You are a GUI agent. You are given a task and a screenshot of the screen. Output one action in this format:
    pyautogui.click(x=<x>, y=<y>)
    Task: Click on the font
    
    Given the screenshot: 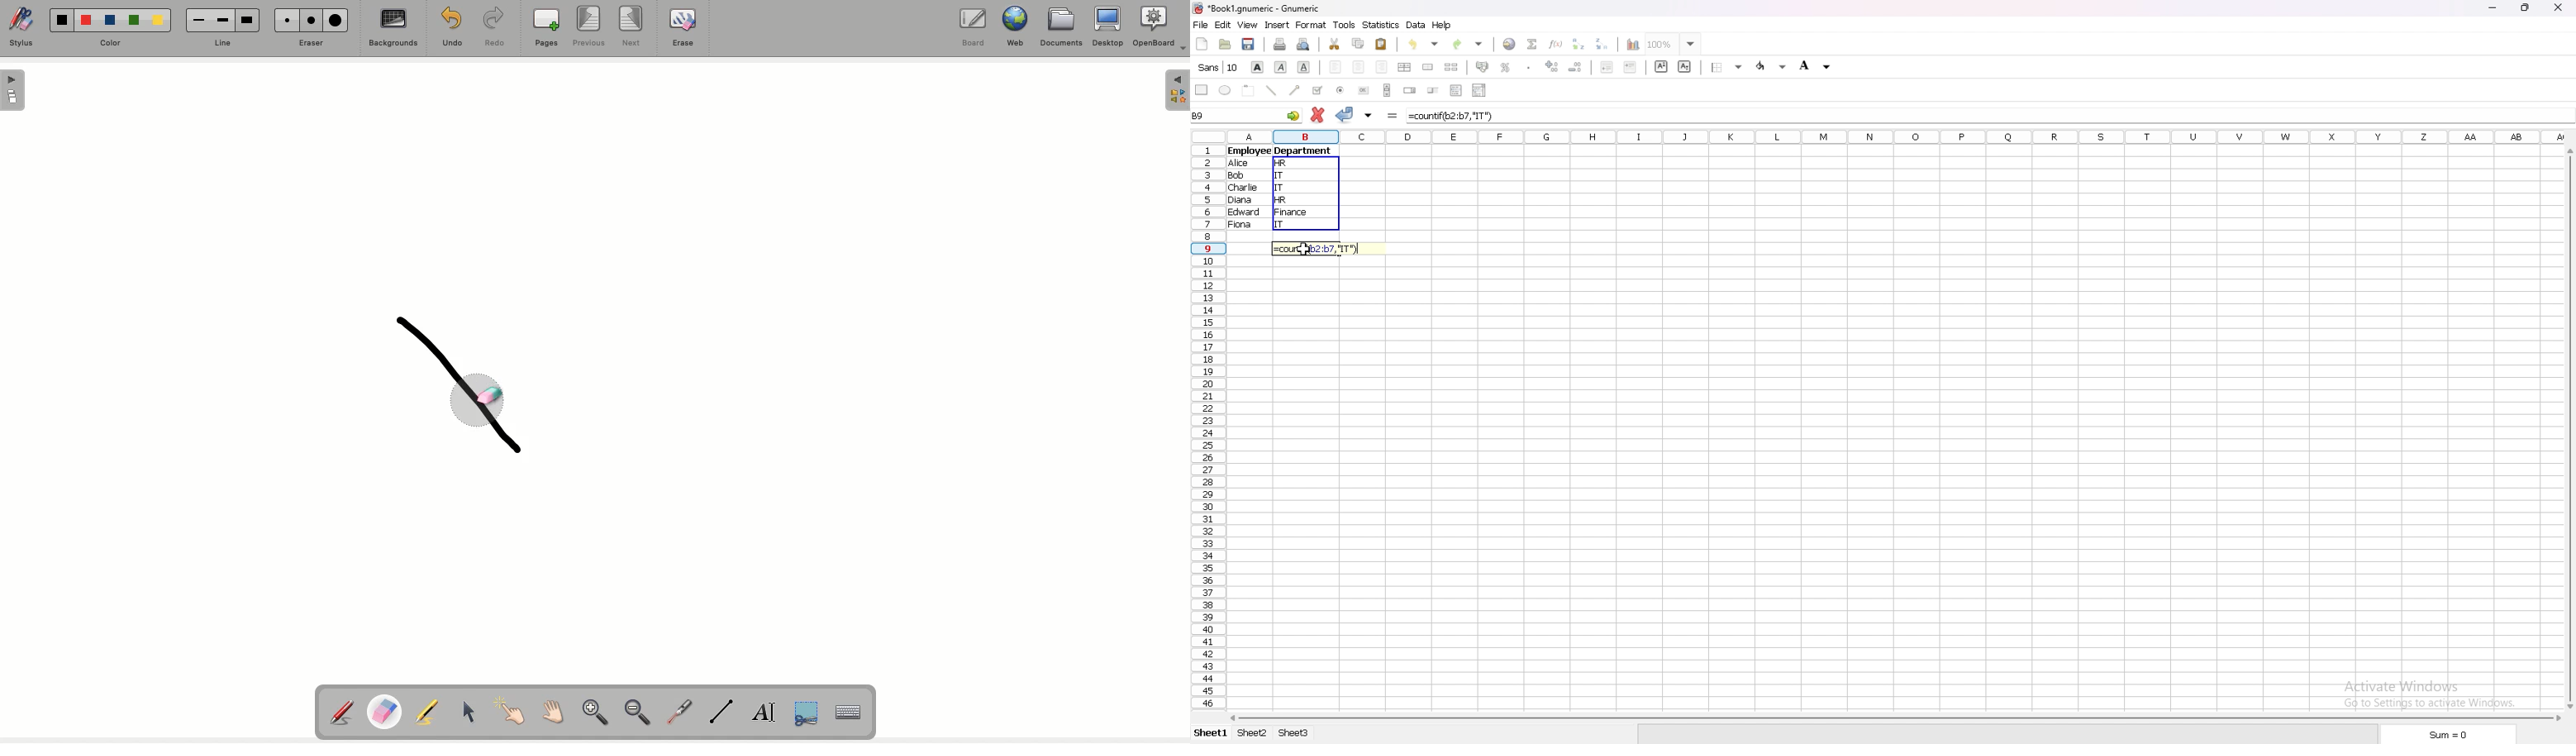 What is the action you would take?
    pyautogui.click(x=1218, y=67)
    